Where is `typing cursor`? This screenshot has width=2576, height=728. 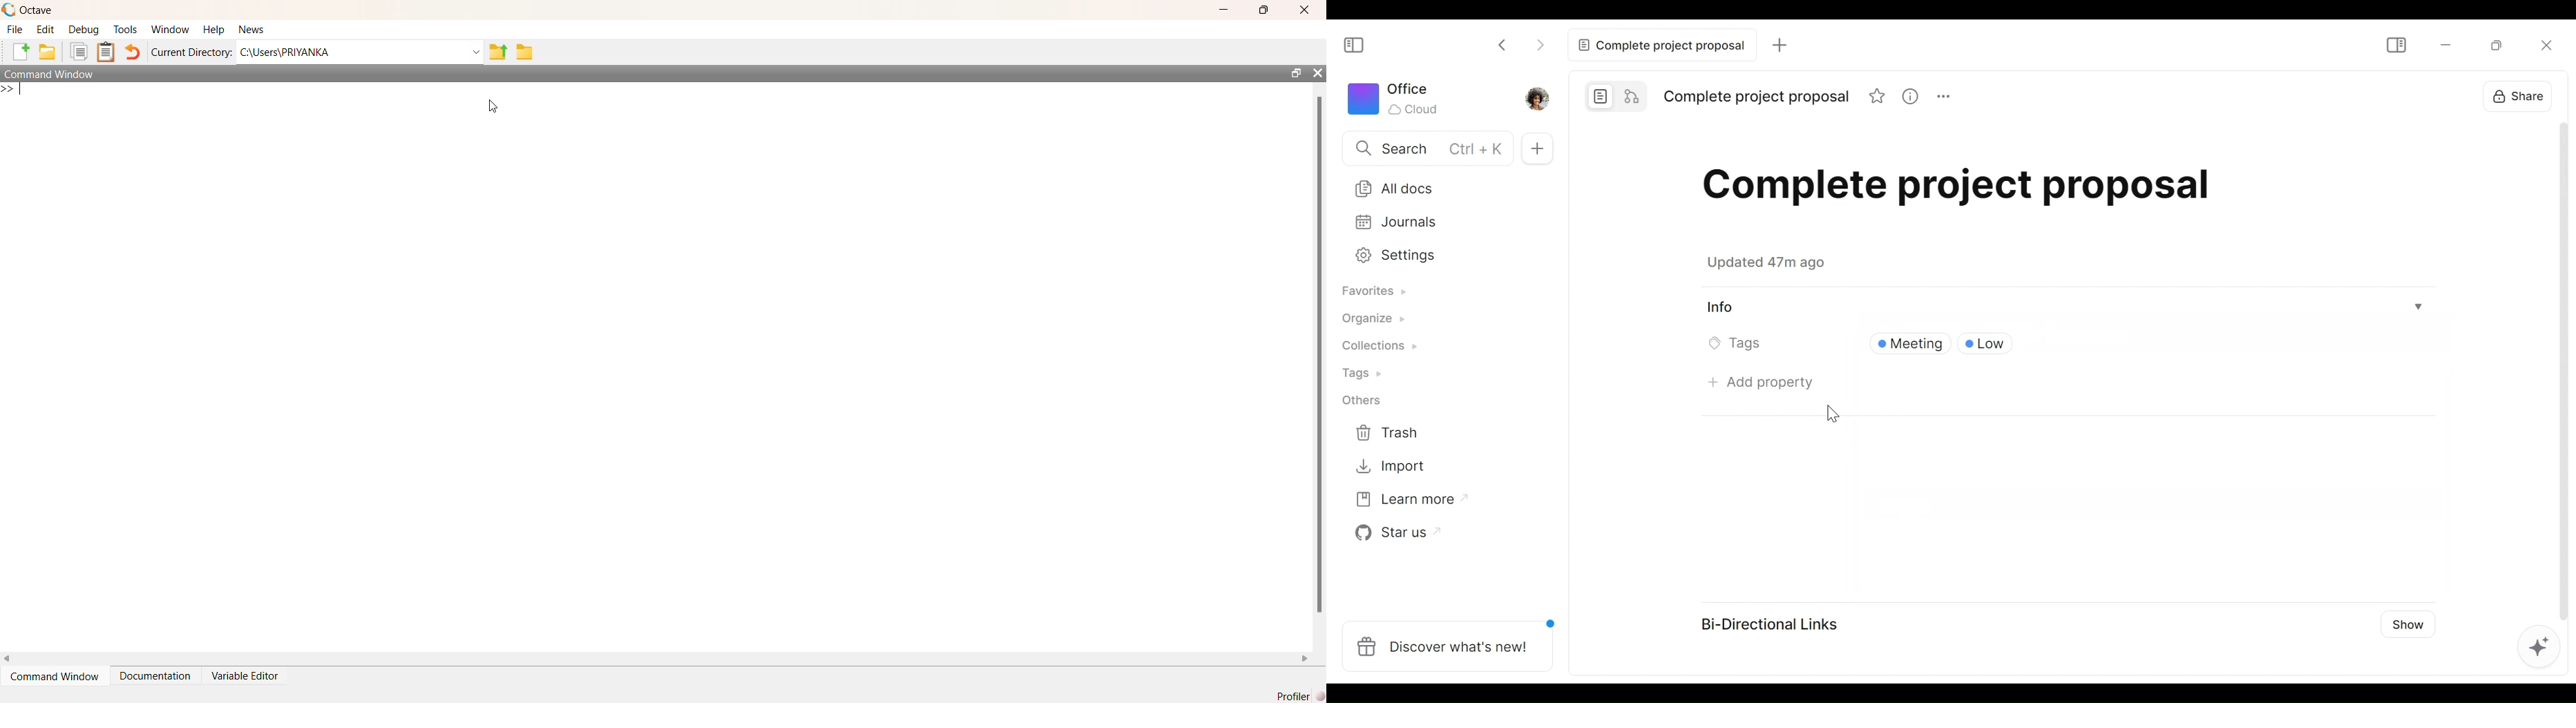 typing cursor is located at coordinates (29, 93).